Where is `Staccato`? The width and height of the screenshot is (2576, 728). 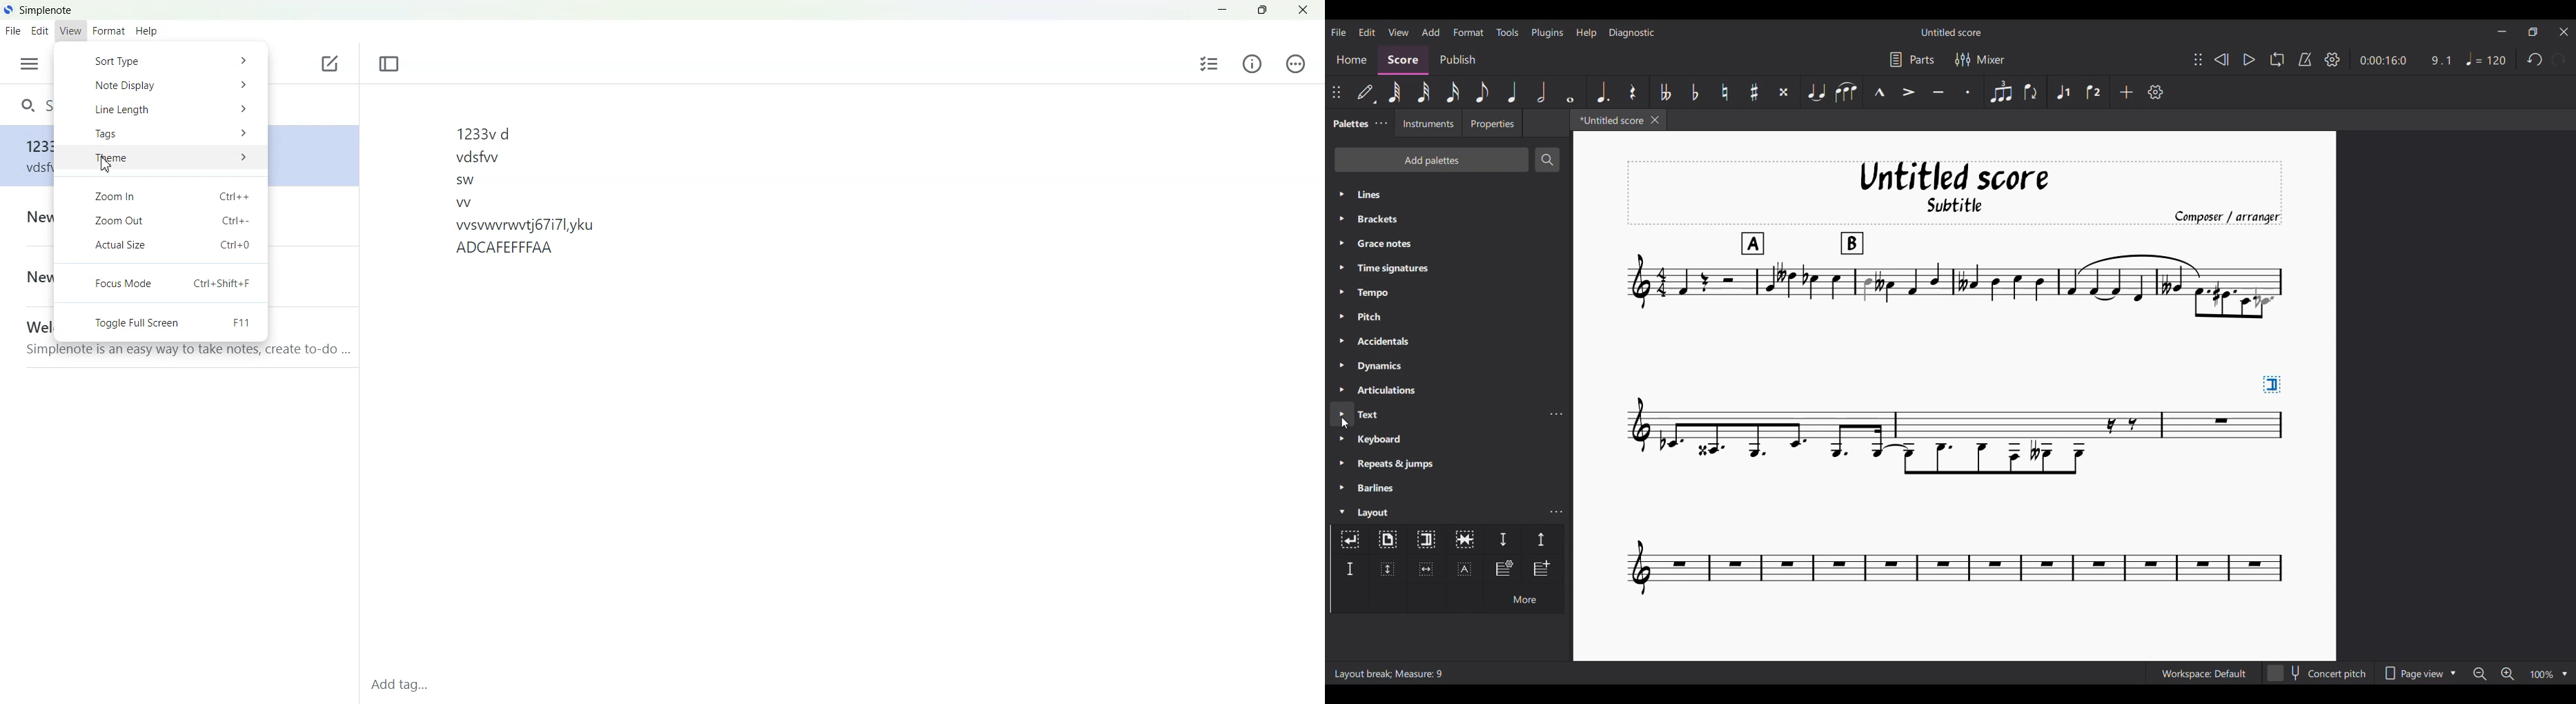 Staccato is located at coordinates (1968, 92).